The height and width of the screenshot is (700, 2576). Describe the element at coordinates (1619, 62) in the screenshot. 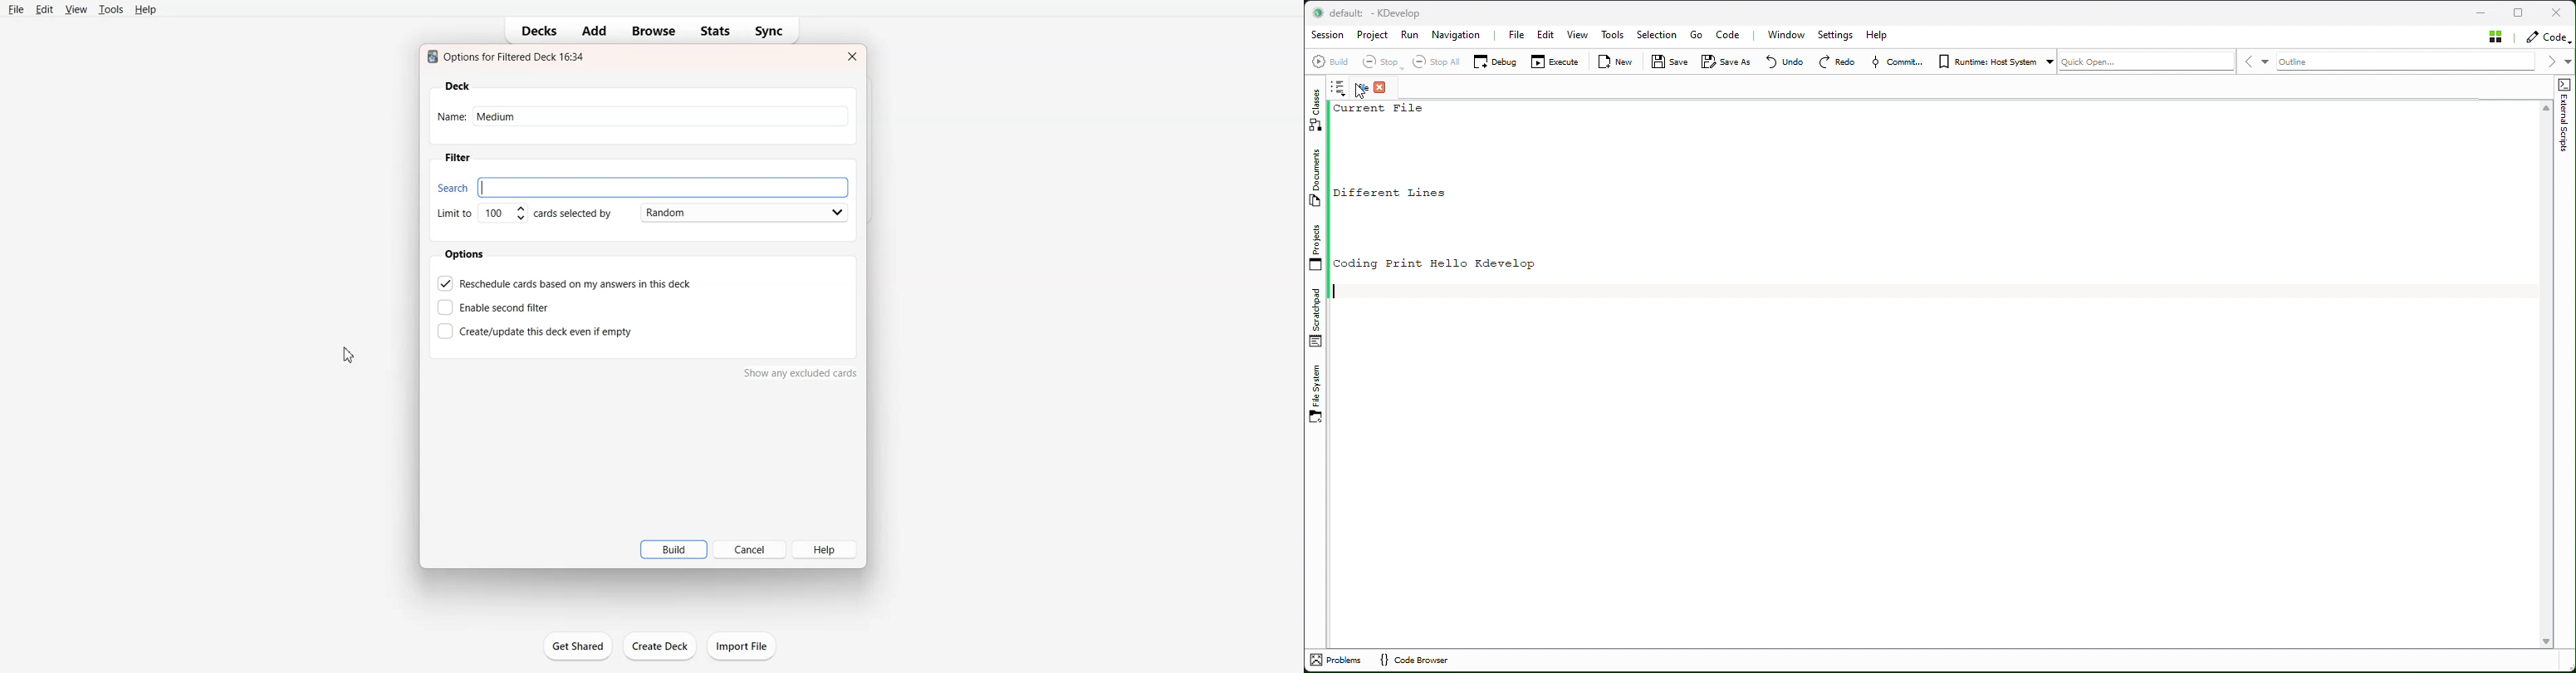

I see `New` at that location.